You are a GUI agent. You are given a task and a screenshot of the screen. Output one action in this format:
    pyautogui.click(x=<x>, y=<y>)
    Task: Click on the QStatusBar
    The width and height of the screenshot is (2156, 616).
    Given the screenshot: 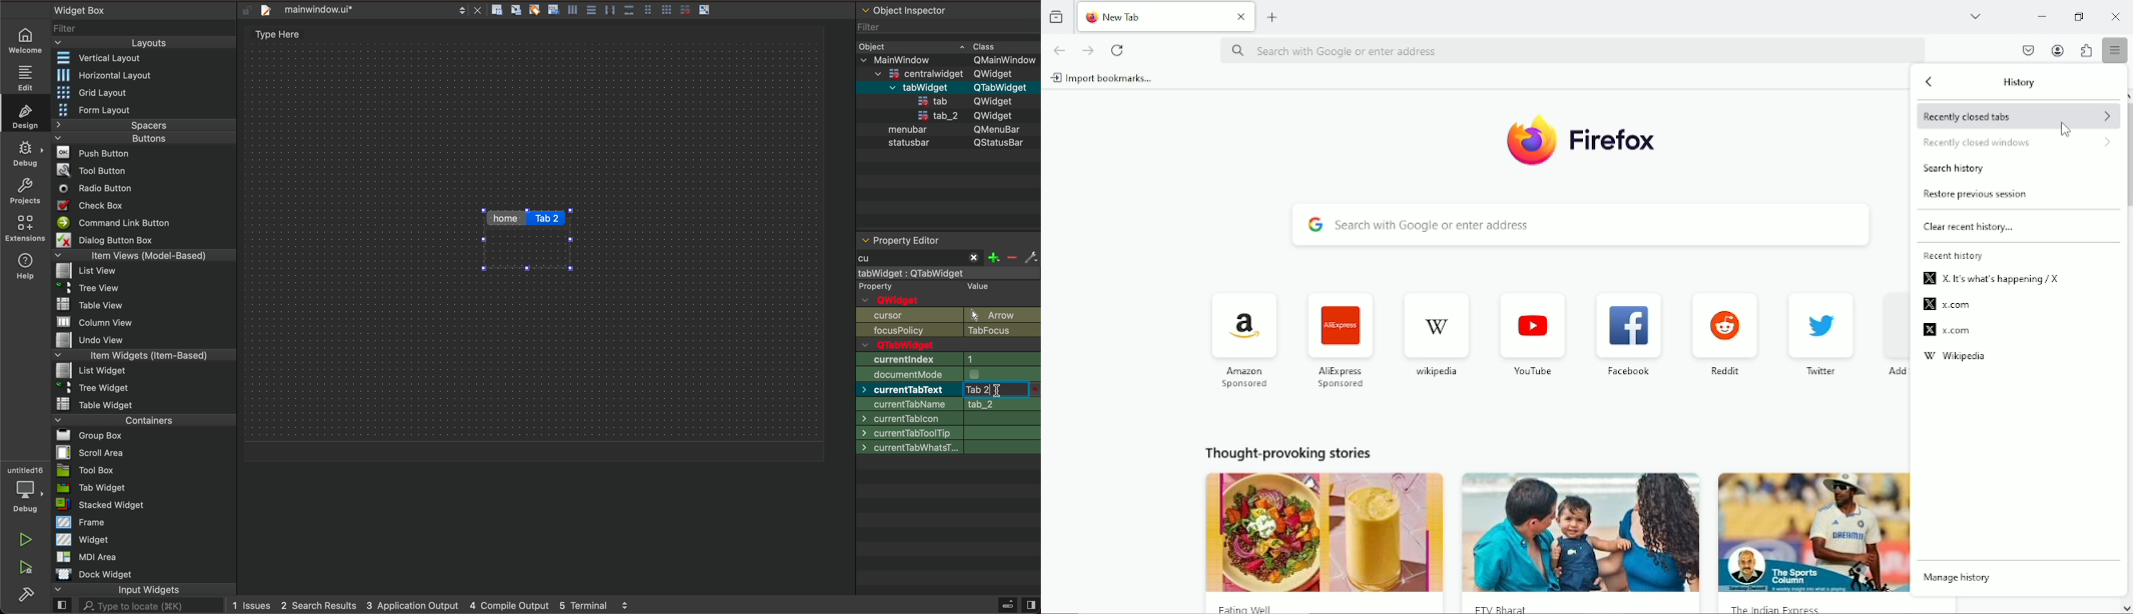 What is the action you would take?
    pyautogui.click(x=991, y=142)
    